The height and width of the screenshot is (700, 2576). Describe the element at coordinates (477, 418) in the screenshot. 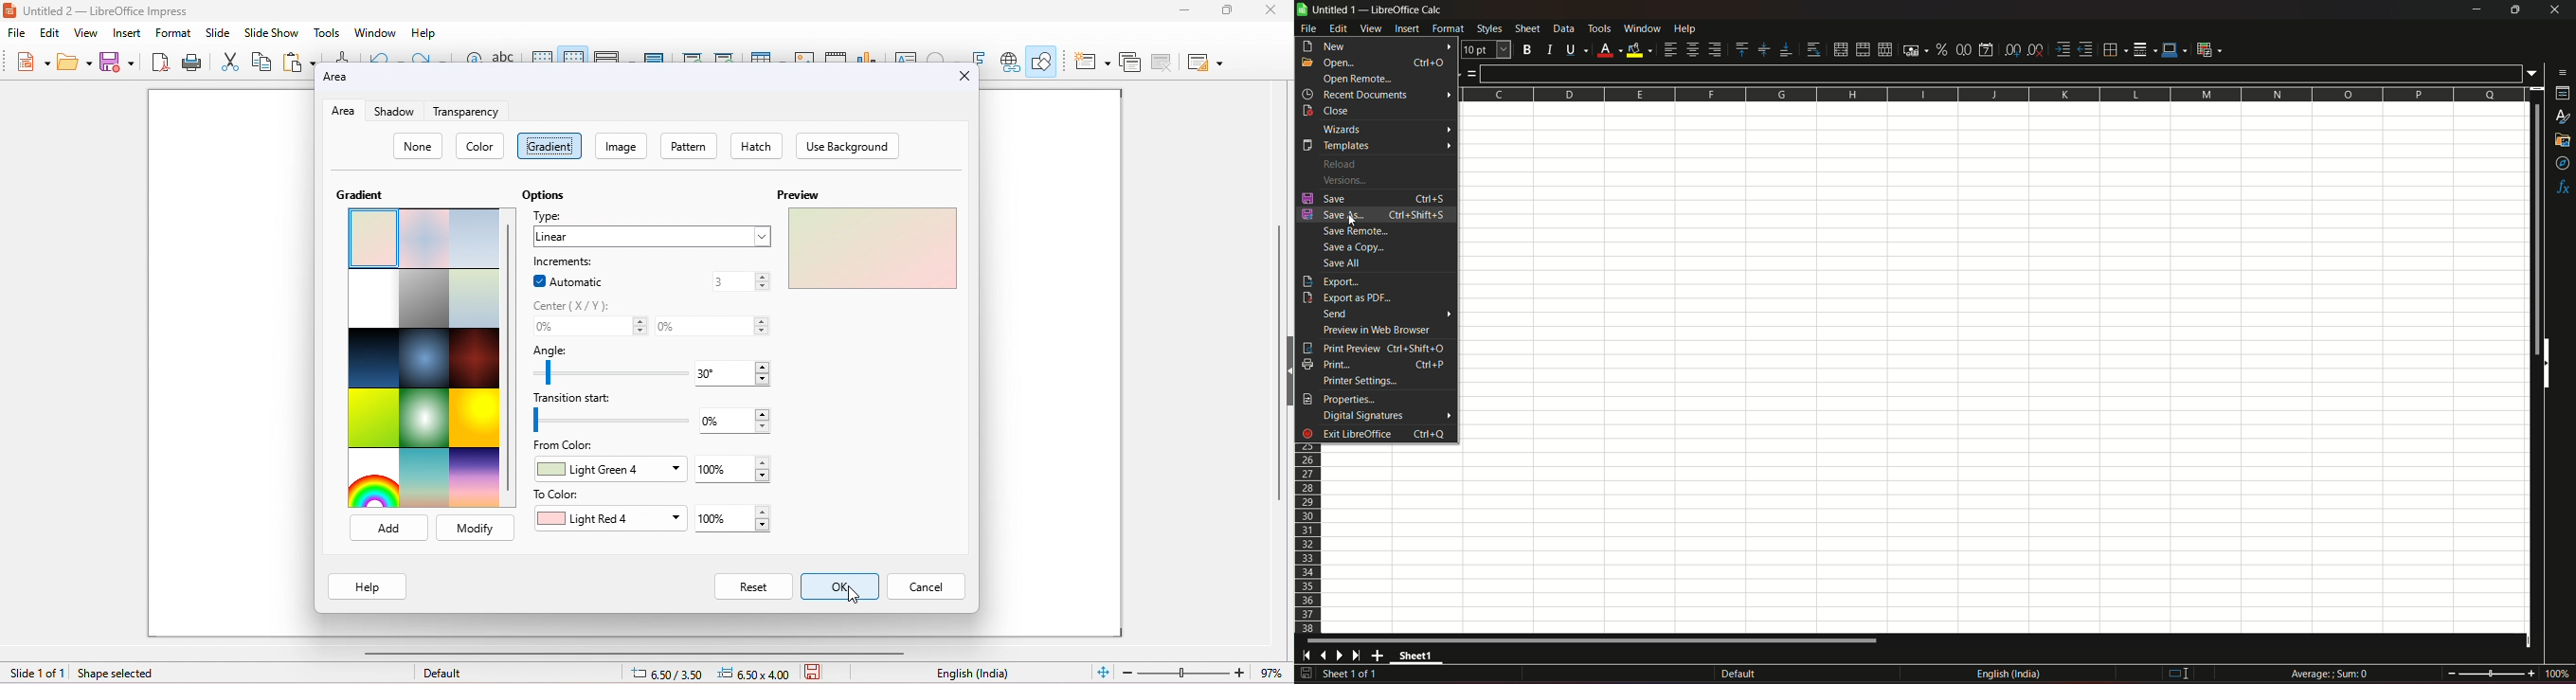

I see `Gradient option 12` at that location.